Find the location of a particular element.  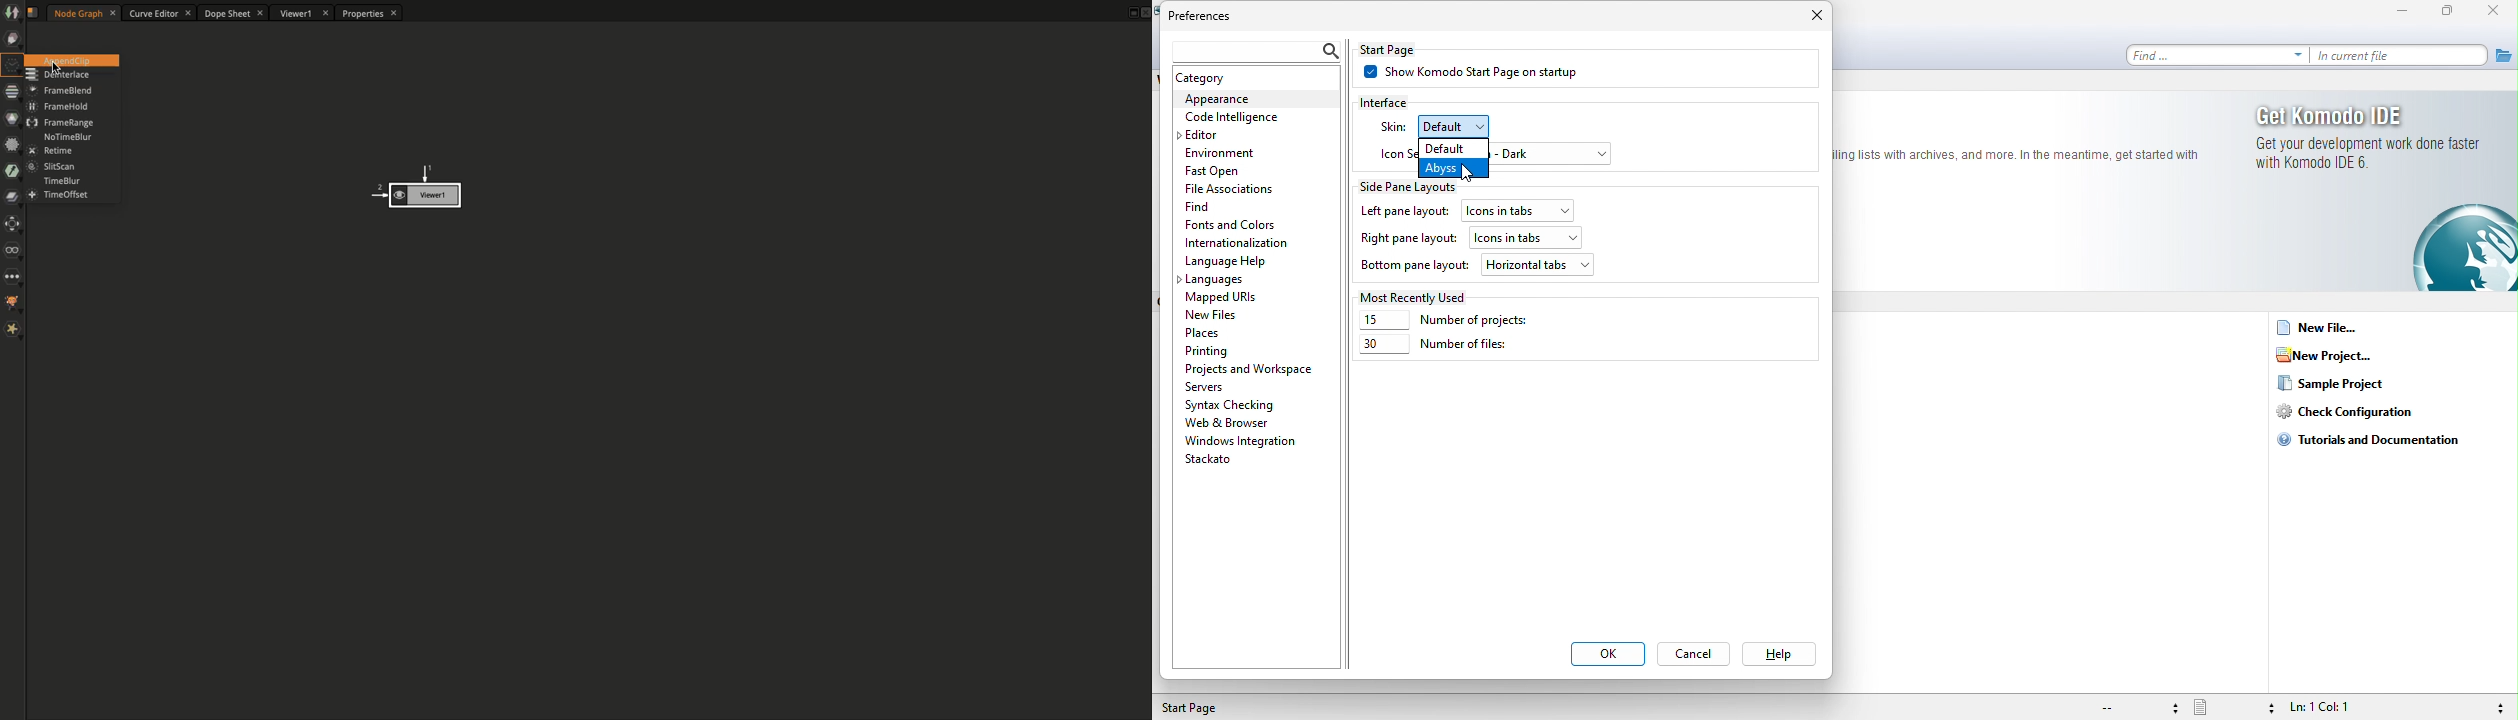

dark is located at coordinates (1553, 153).